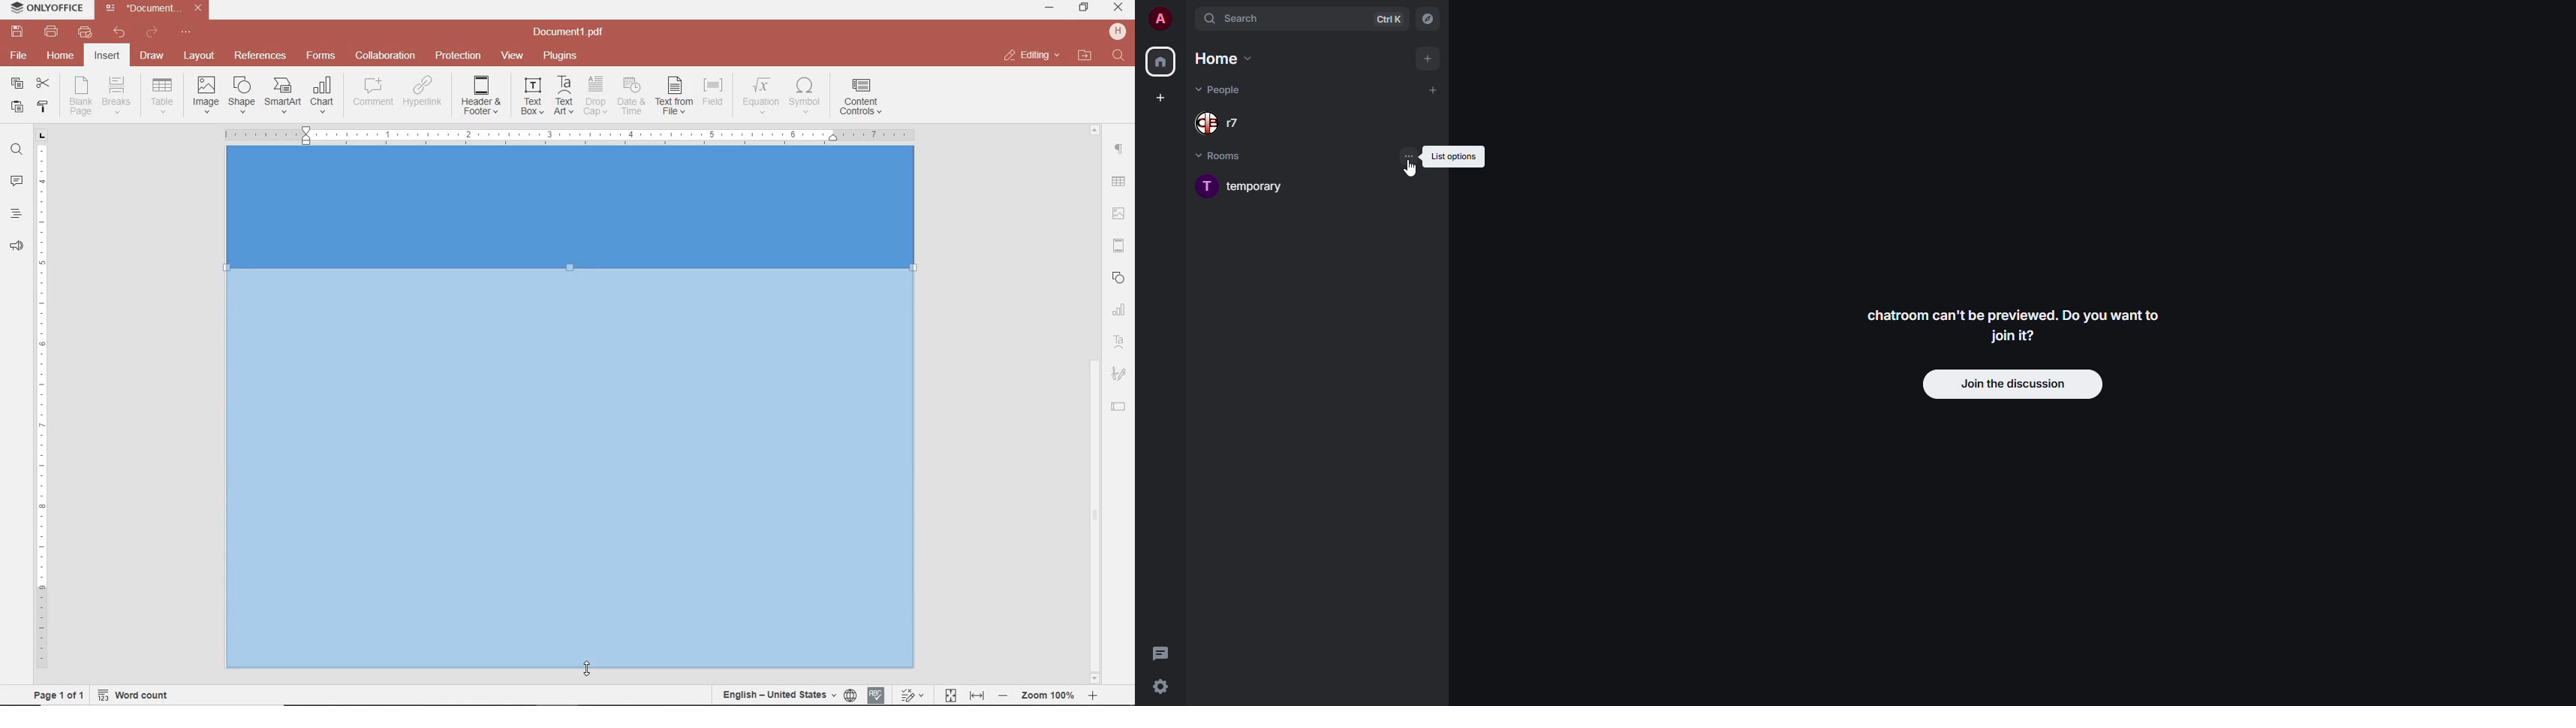 This screenshot has width=2576, height=728. Describe the element at coordinates (1240, 18) in the screenshot. I see `search` at that location.